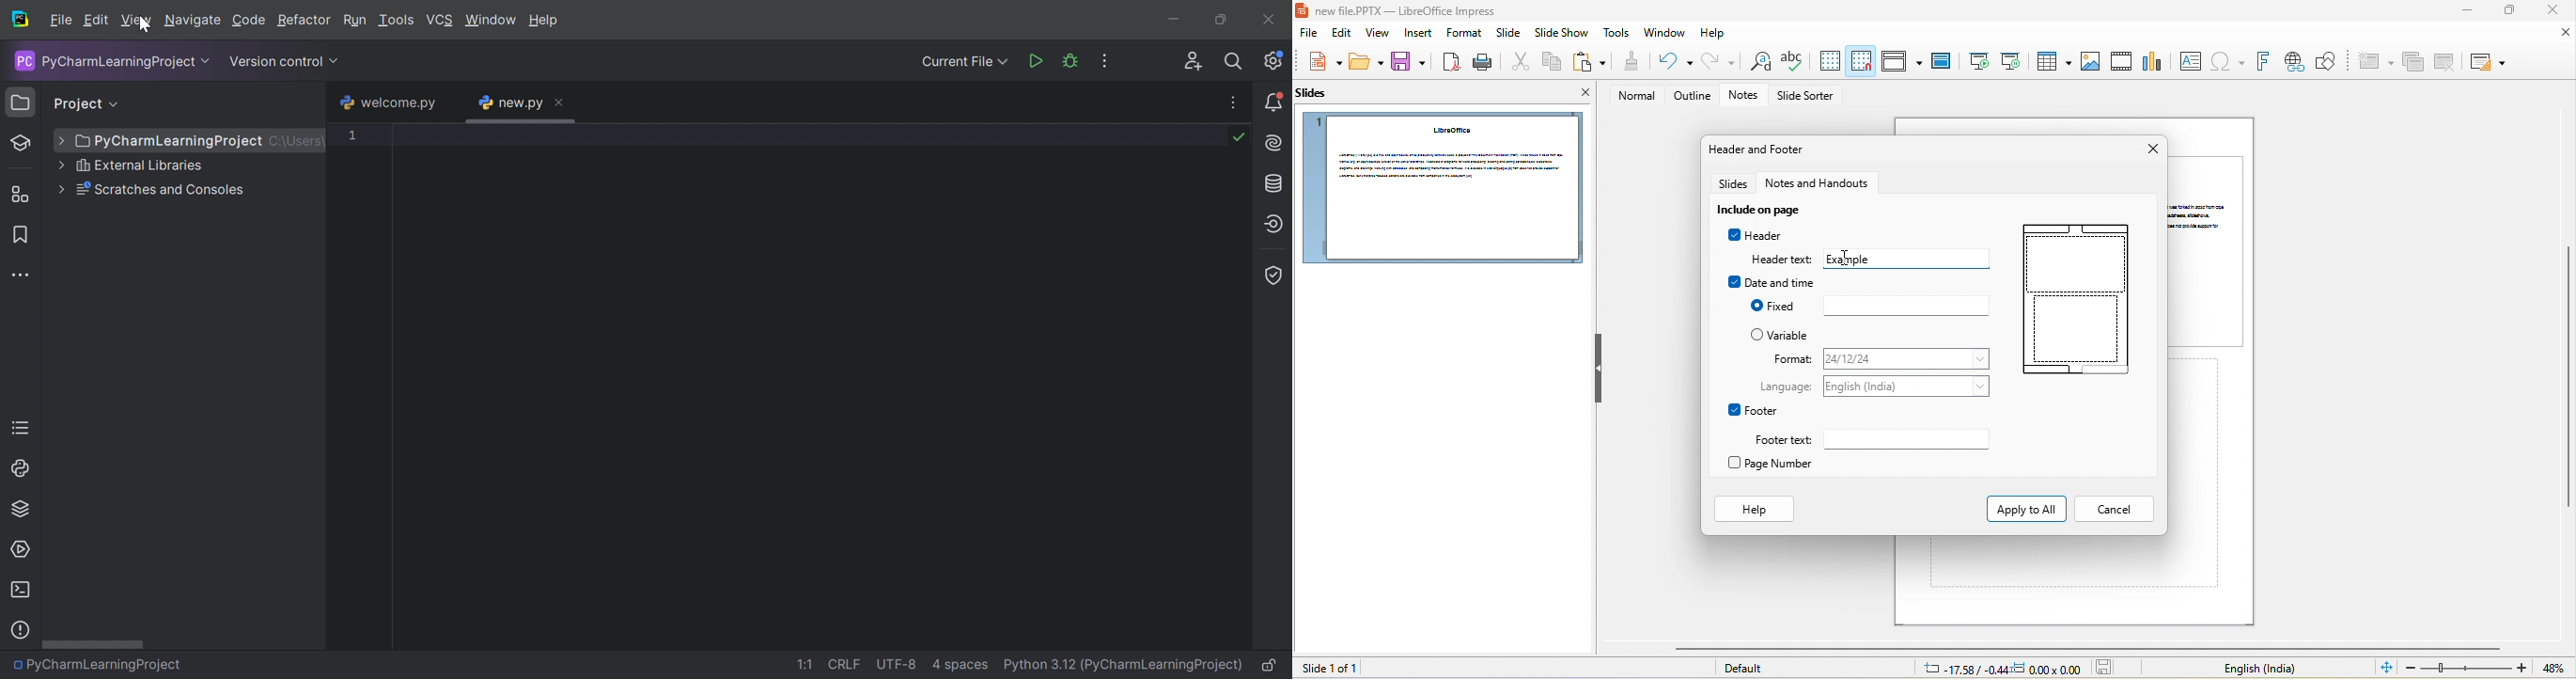  Describe the element at coordinates (897, 664) in the screenshot. I see `UTF-8` at that location.